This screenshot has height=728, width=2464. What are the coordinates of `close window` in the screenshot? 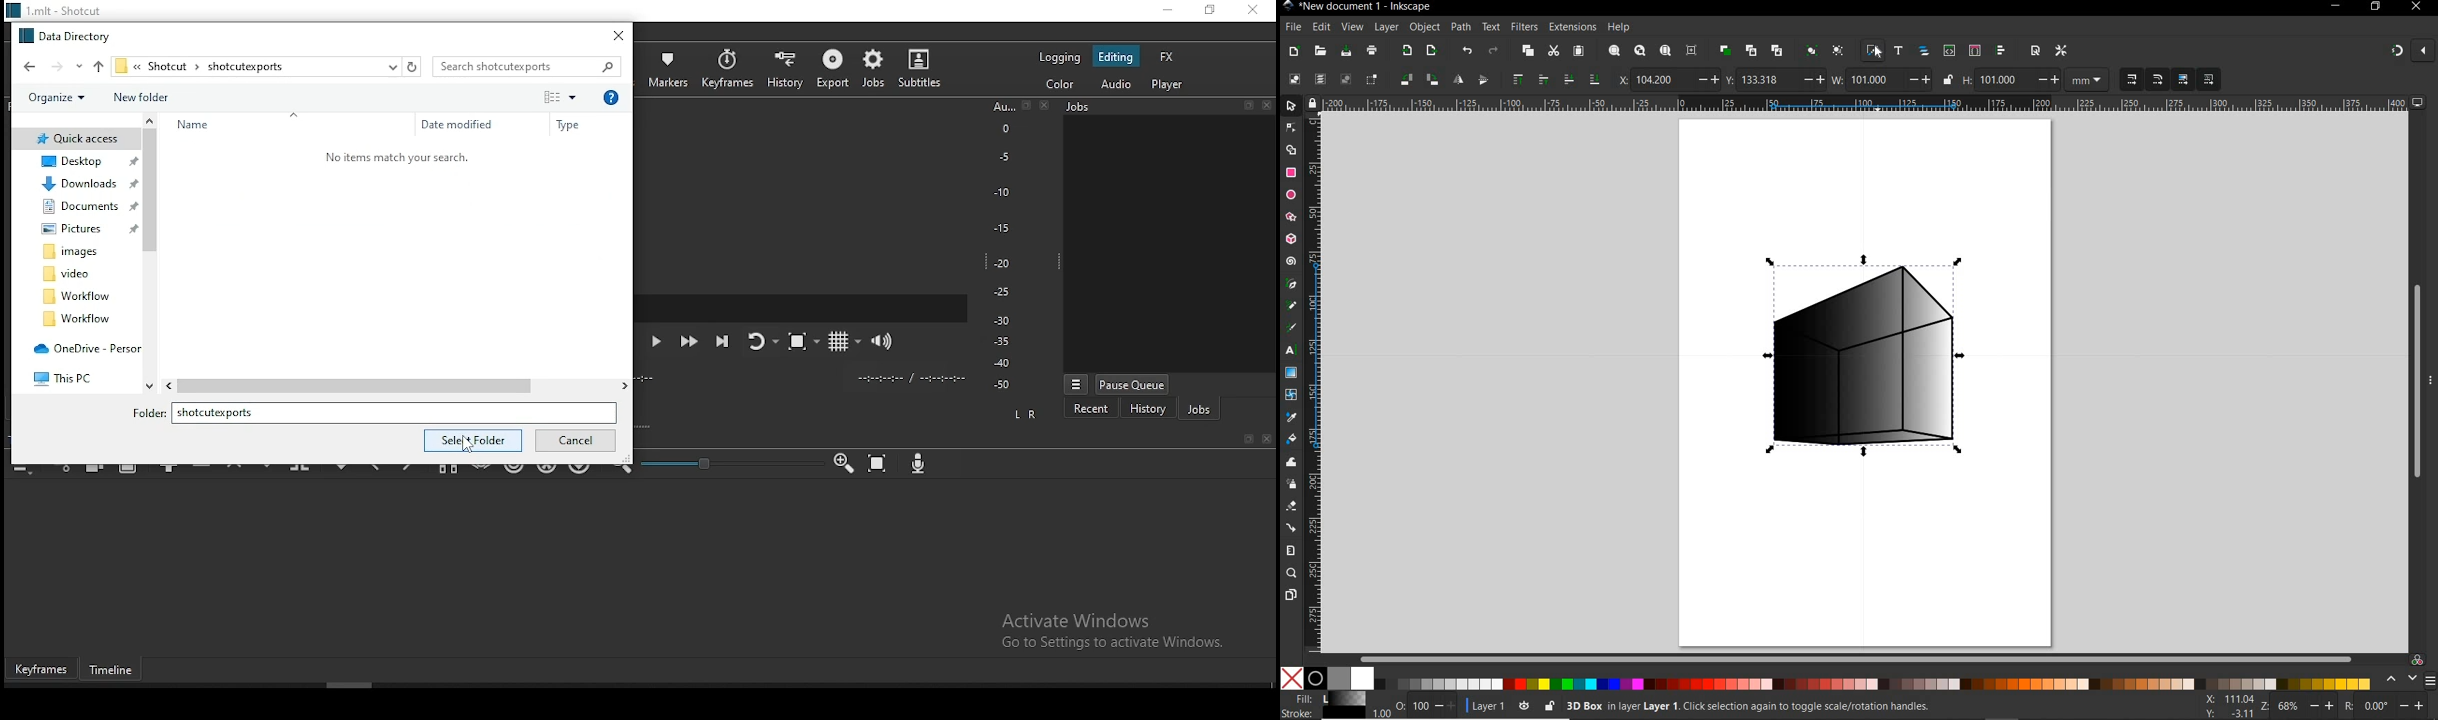 It's located at (620, 35).